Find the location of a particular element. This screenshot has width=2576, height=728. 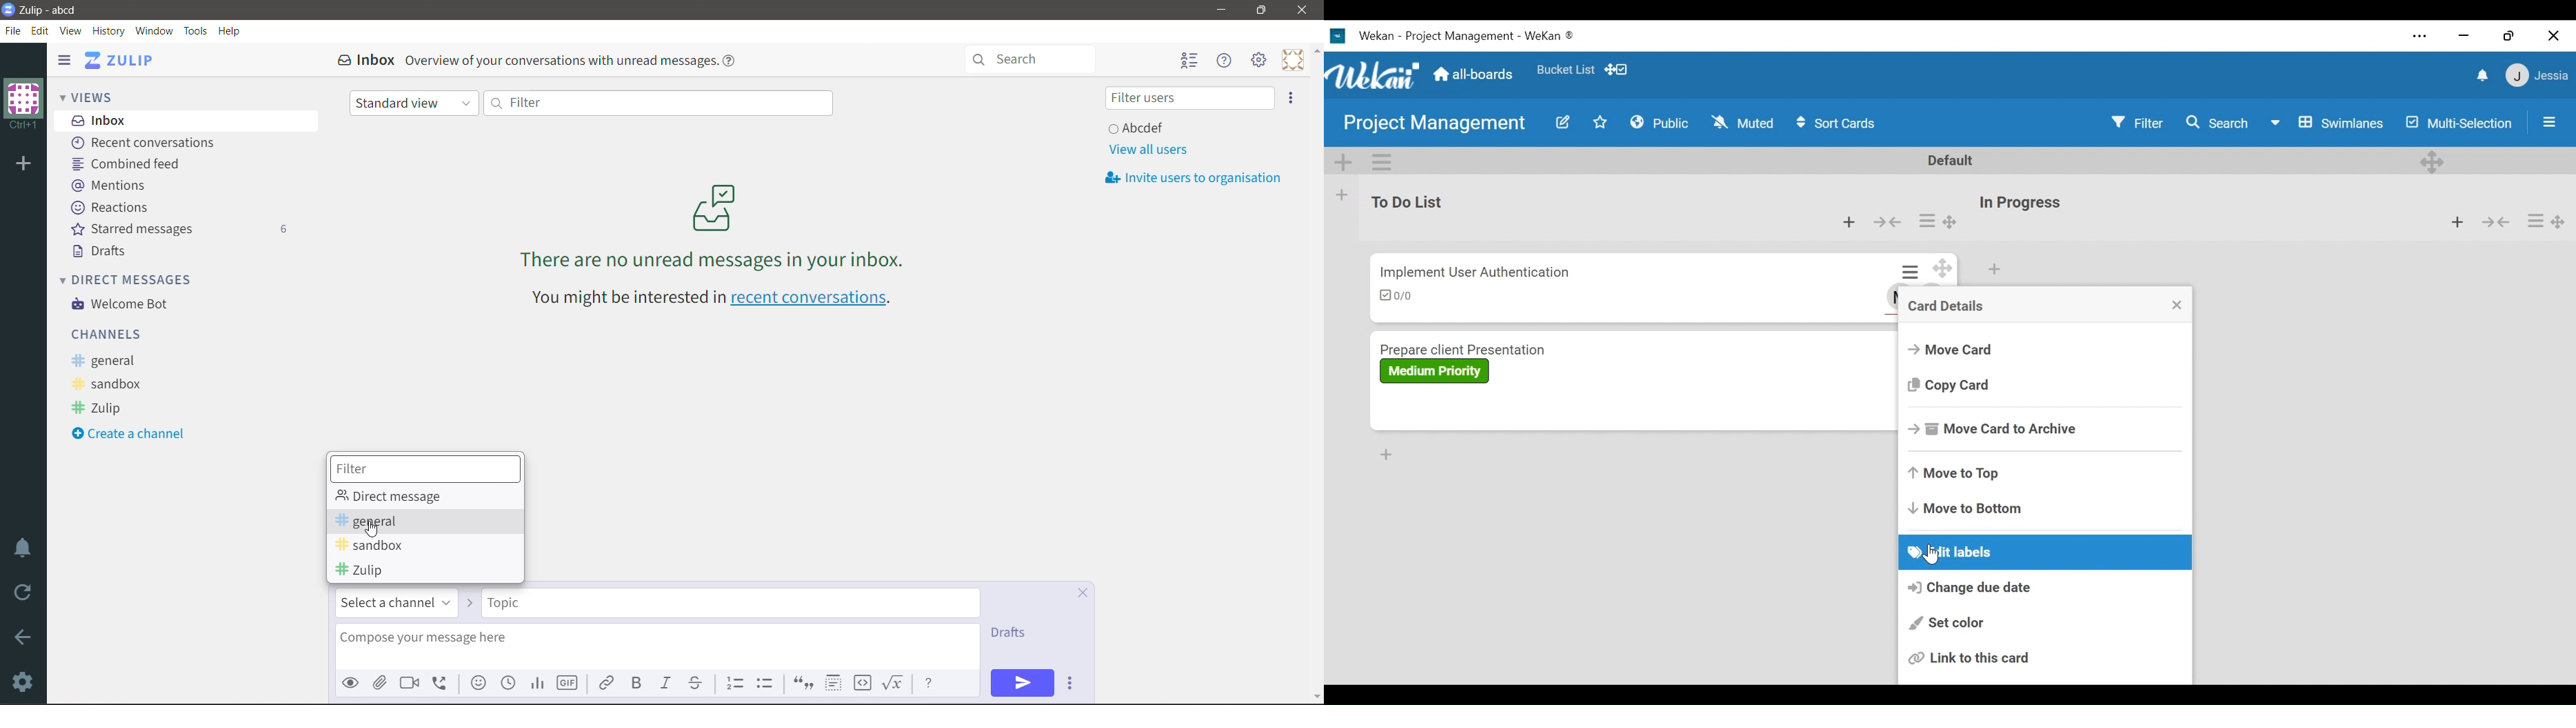

minimize is located at coordinates (2462, 35).